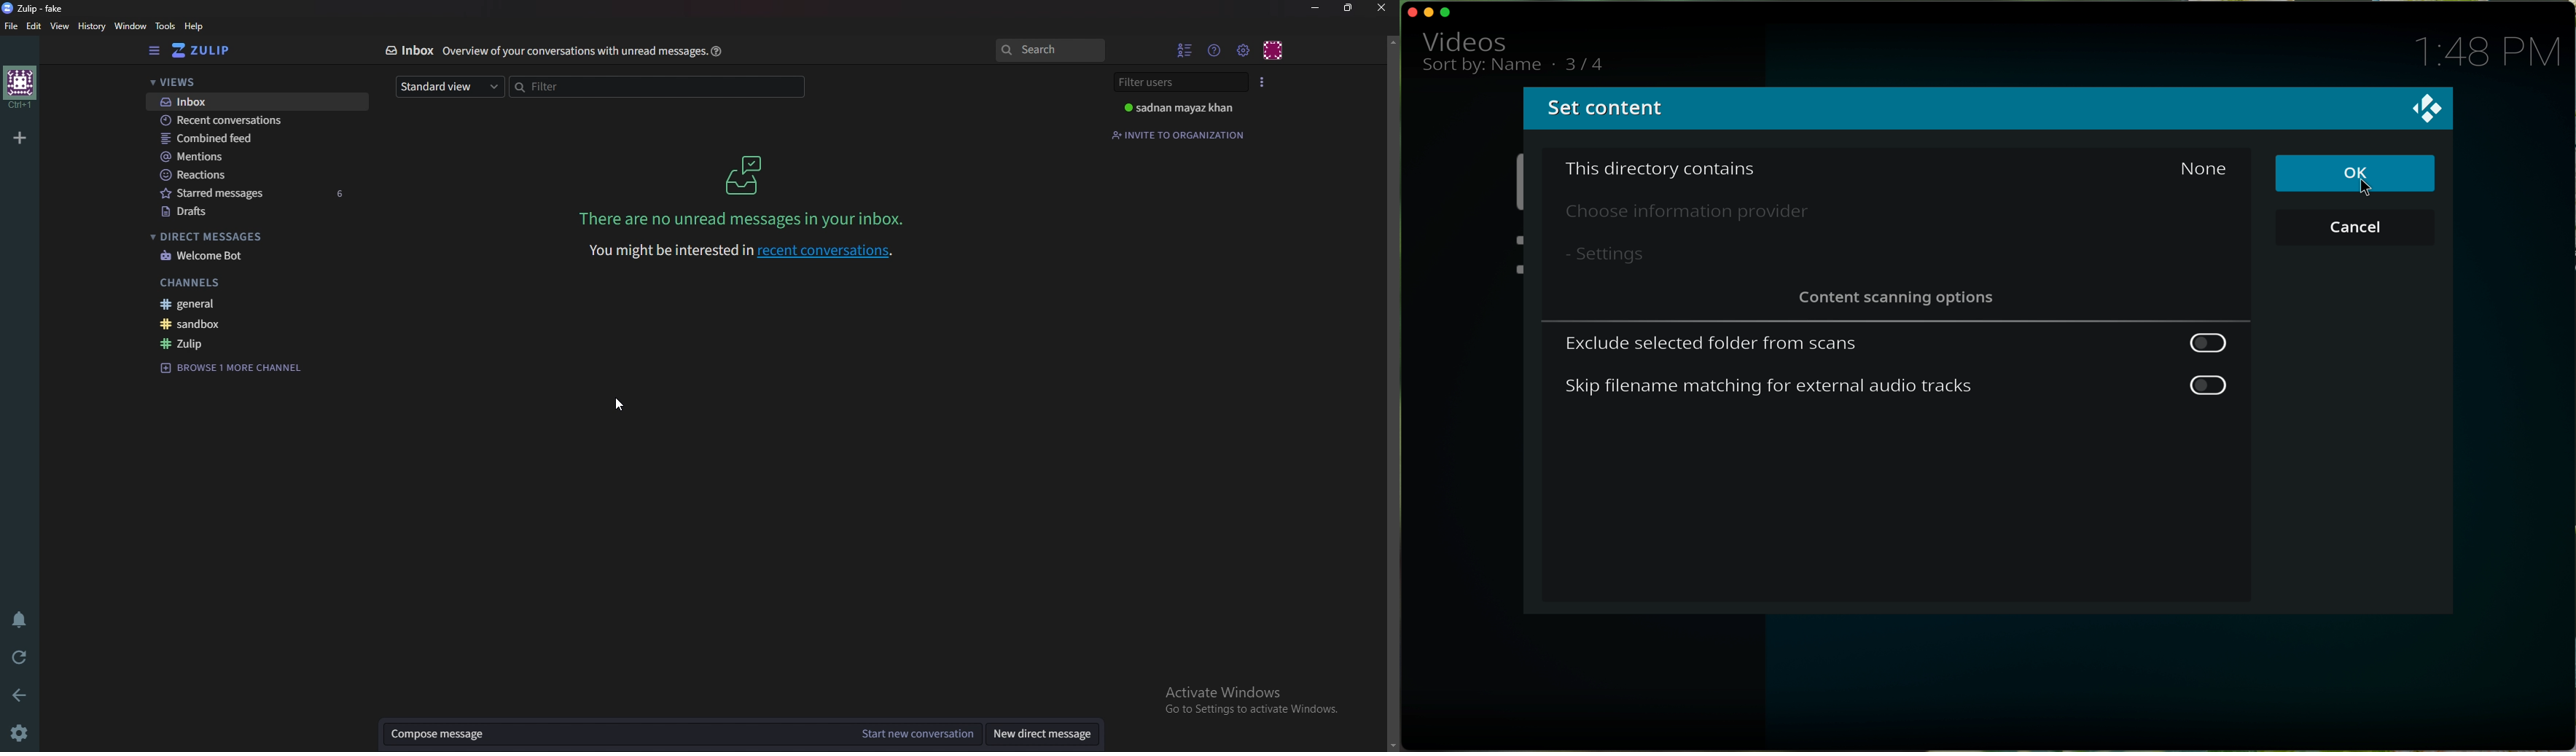 The height and width of the screenshot is (756, 2576). Describe the element at coordinates (1053, 50) in the screenshot. I see `search` at that location.